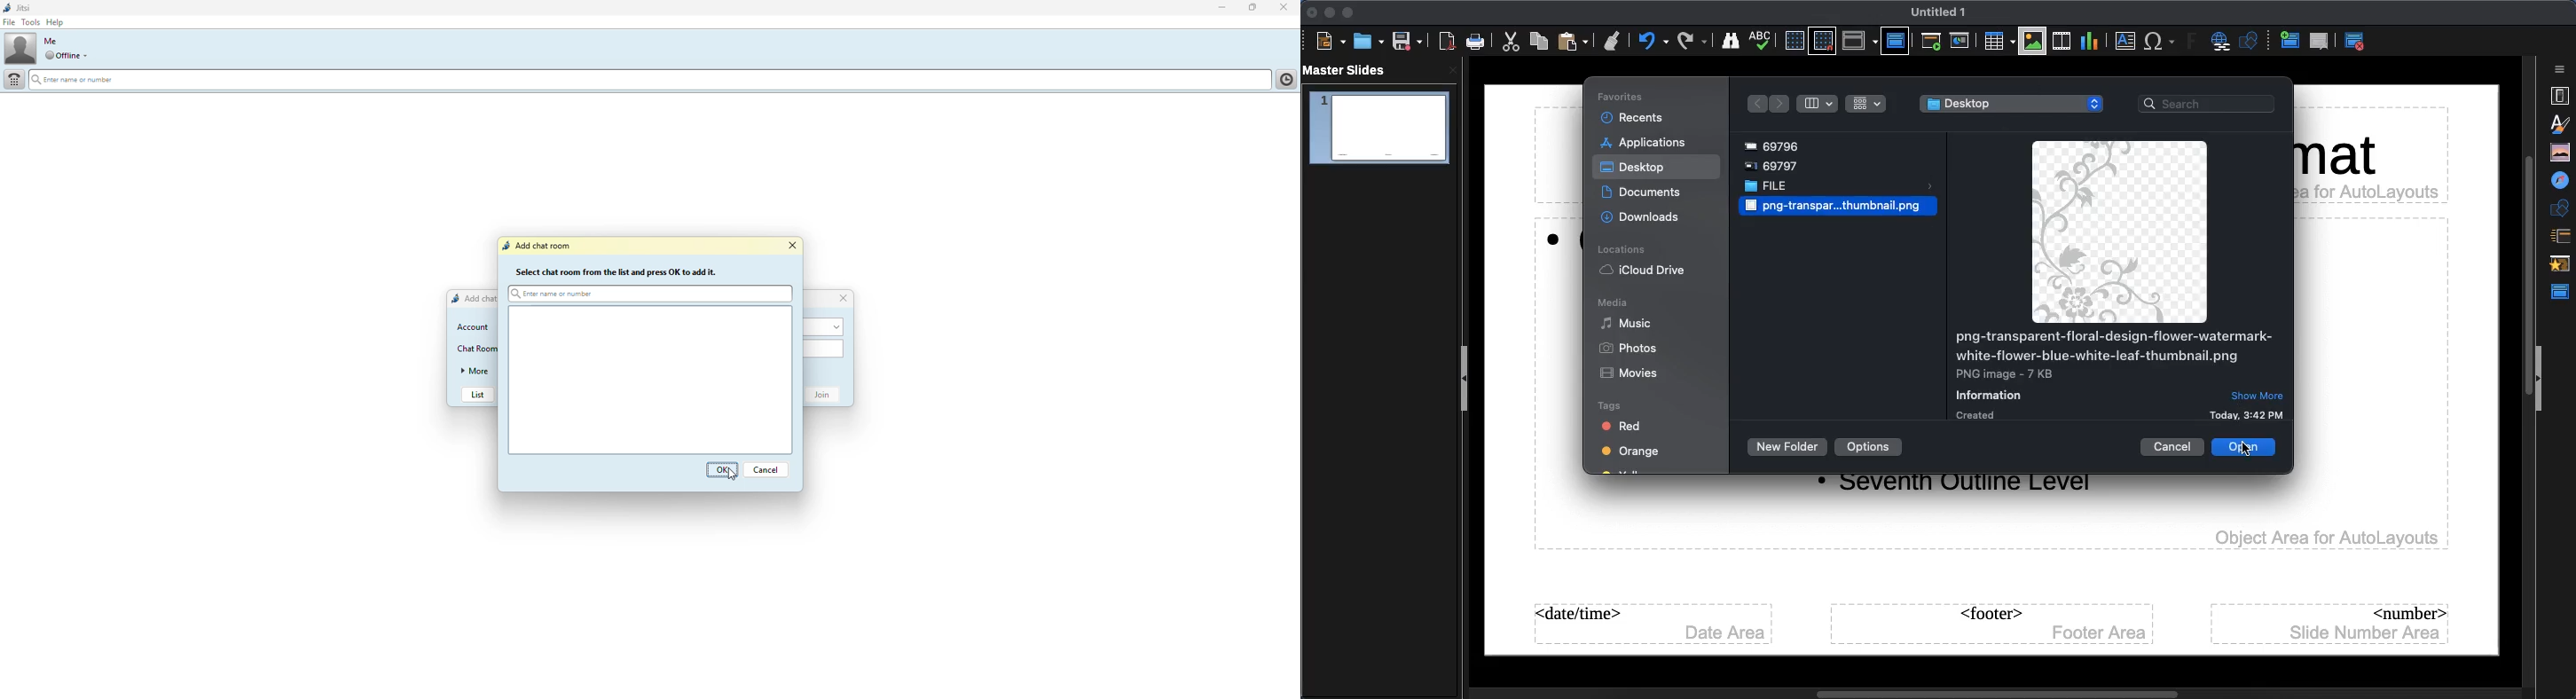  Describe the element at coordinates (1216, 9) in the screenshot. I see `minimize` at that location.